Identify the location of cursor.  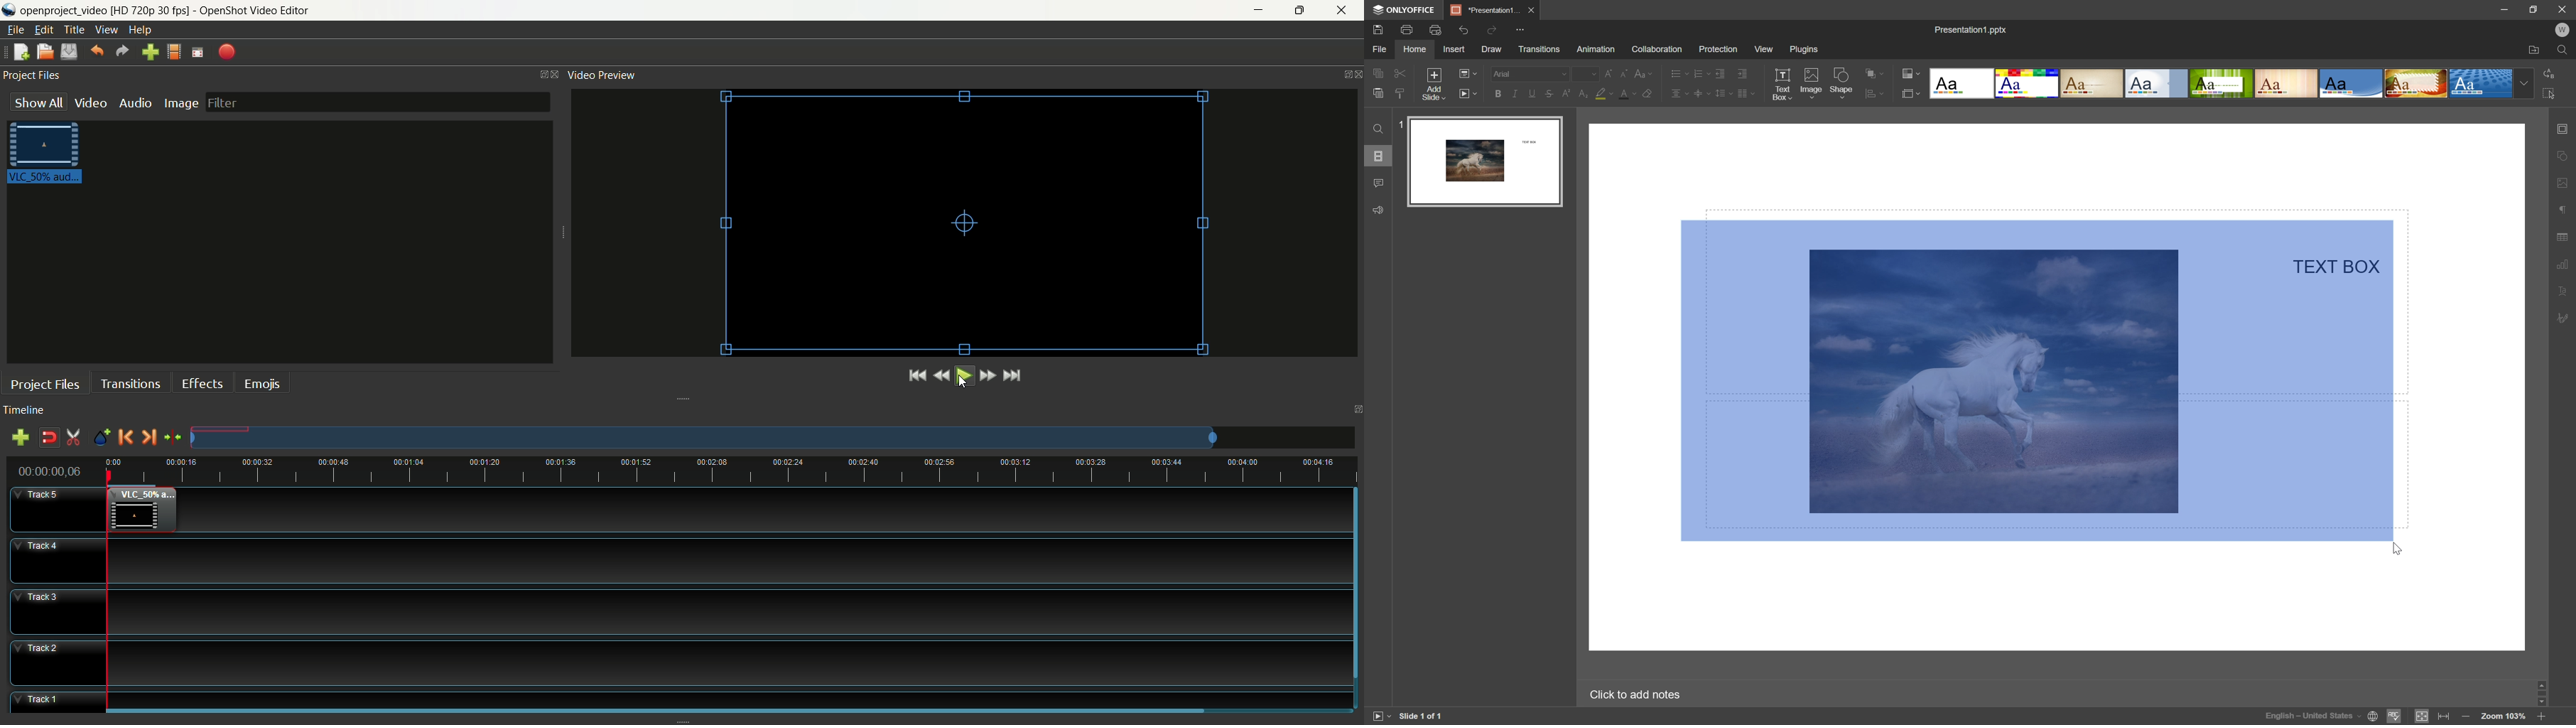
(107, 477).